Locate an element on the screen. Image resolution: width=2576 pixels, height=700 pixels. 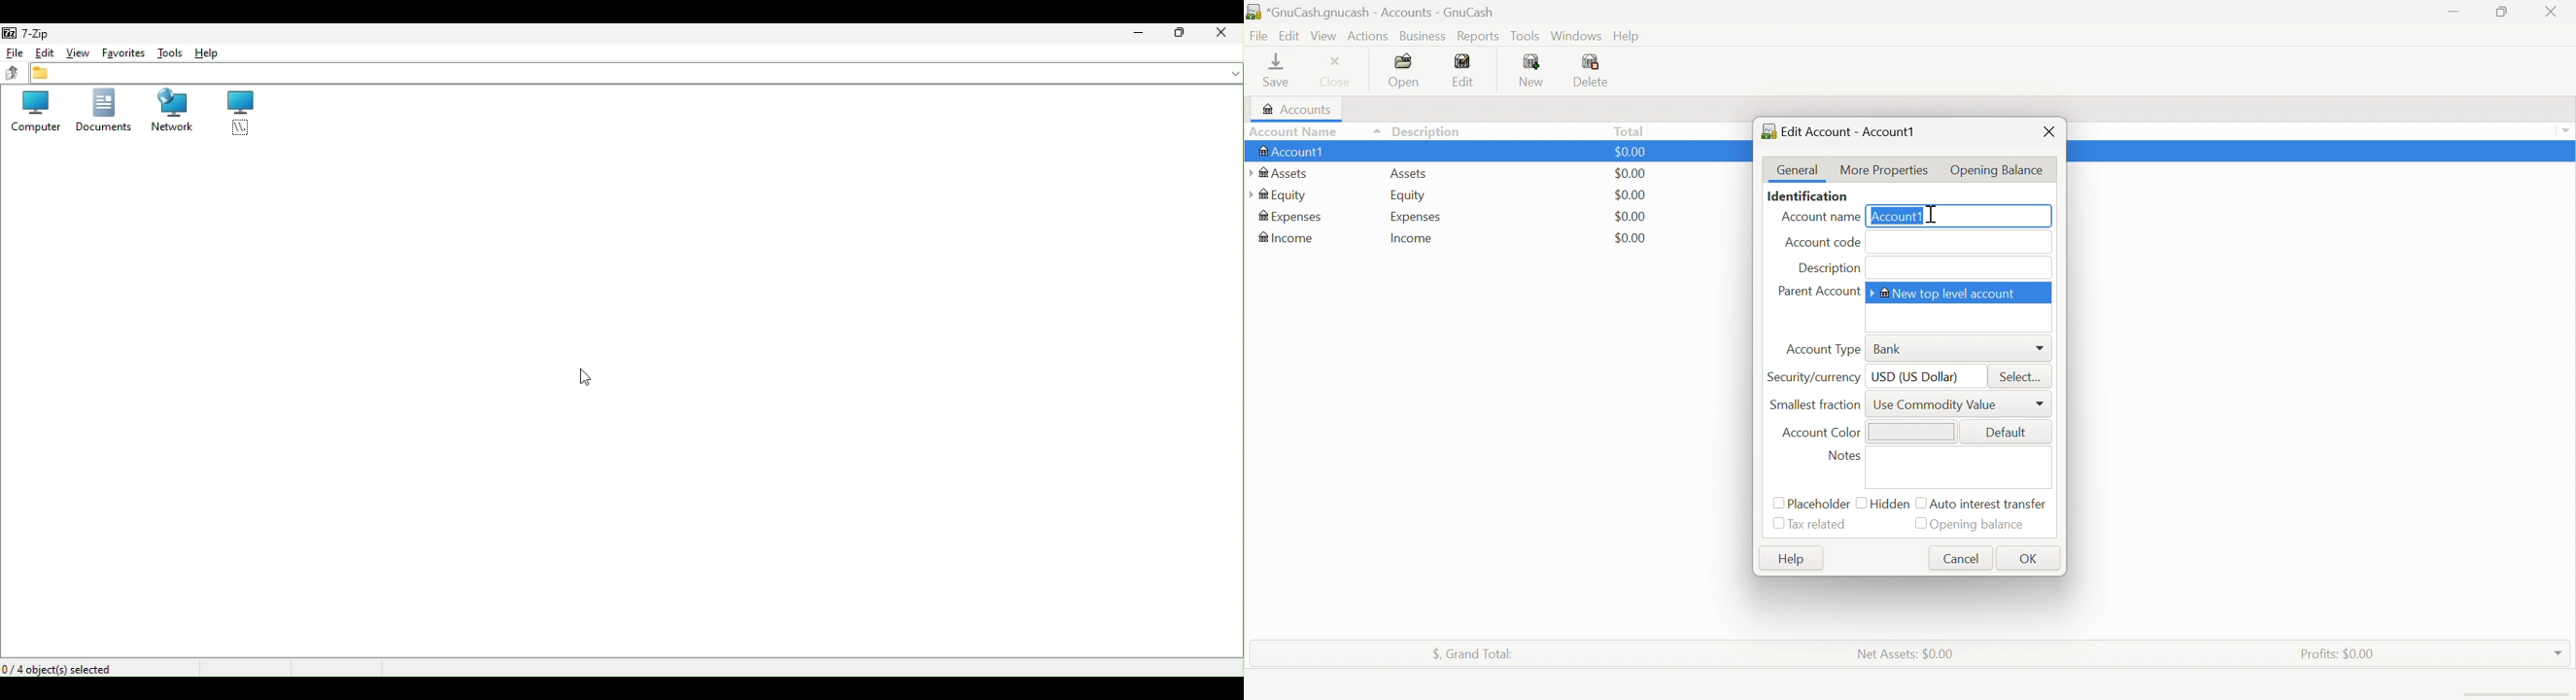
Account Color is located at coordinates (1820, 433).